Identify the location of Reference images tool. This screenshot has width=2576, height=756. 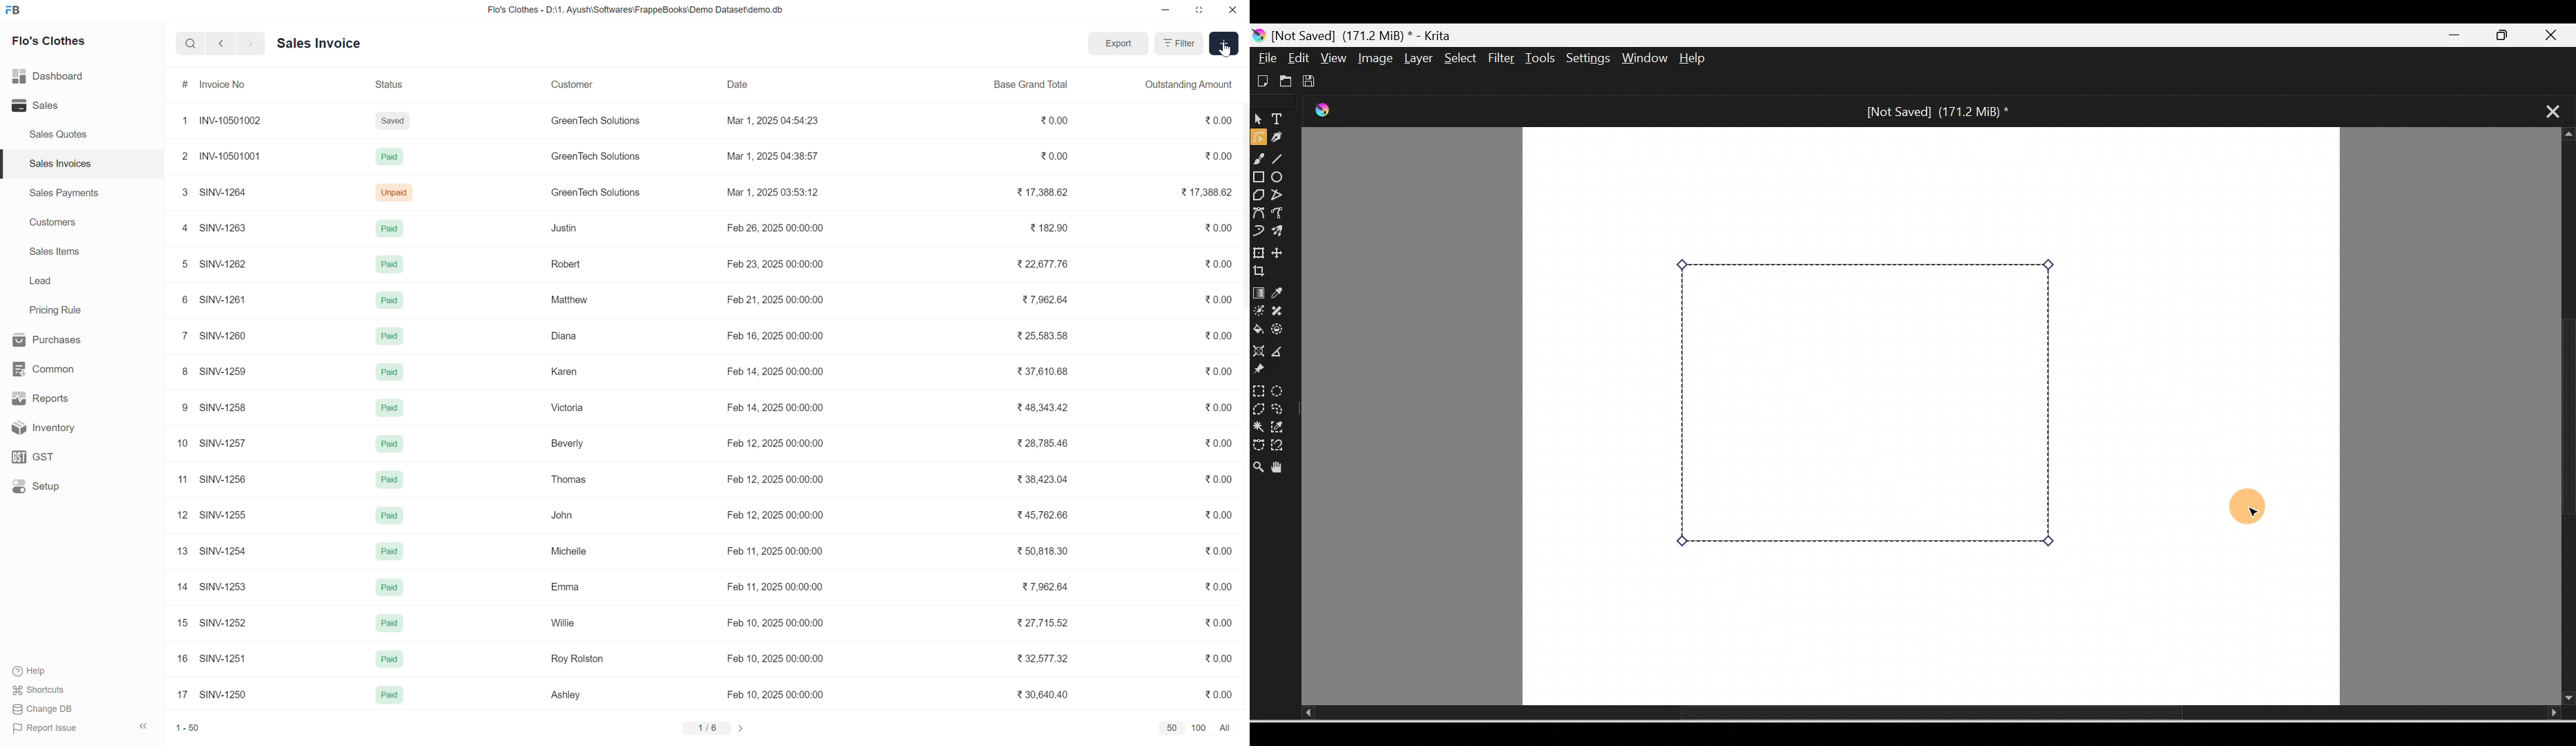
(1267, 372).